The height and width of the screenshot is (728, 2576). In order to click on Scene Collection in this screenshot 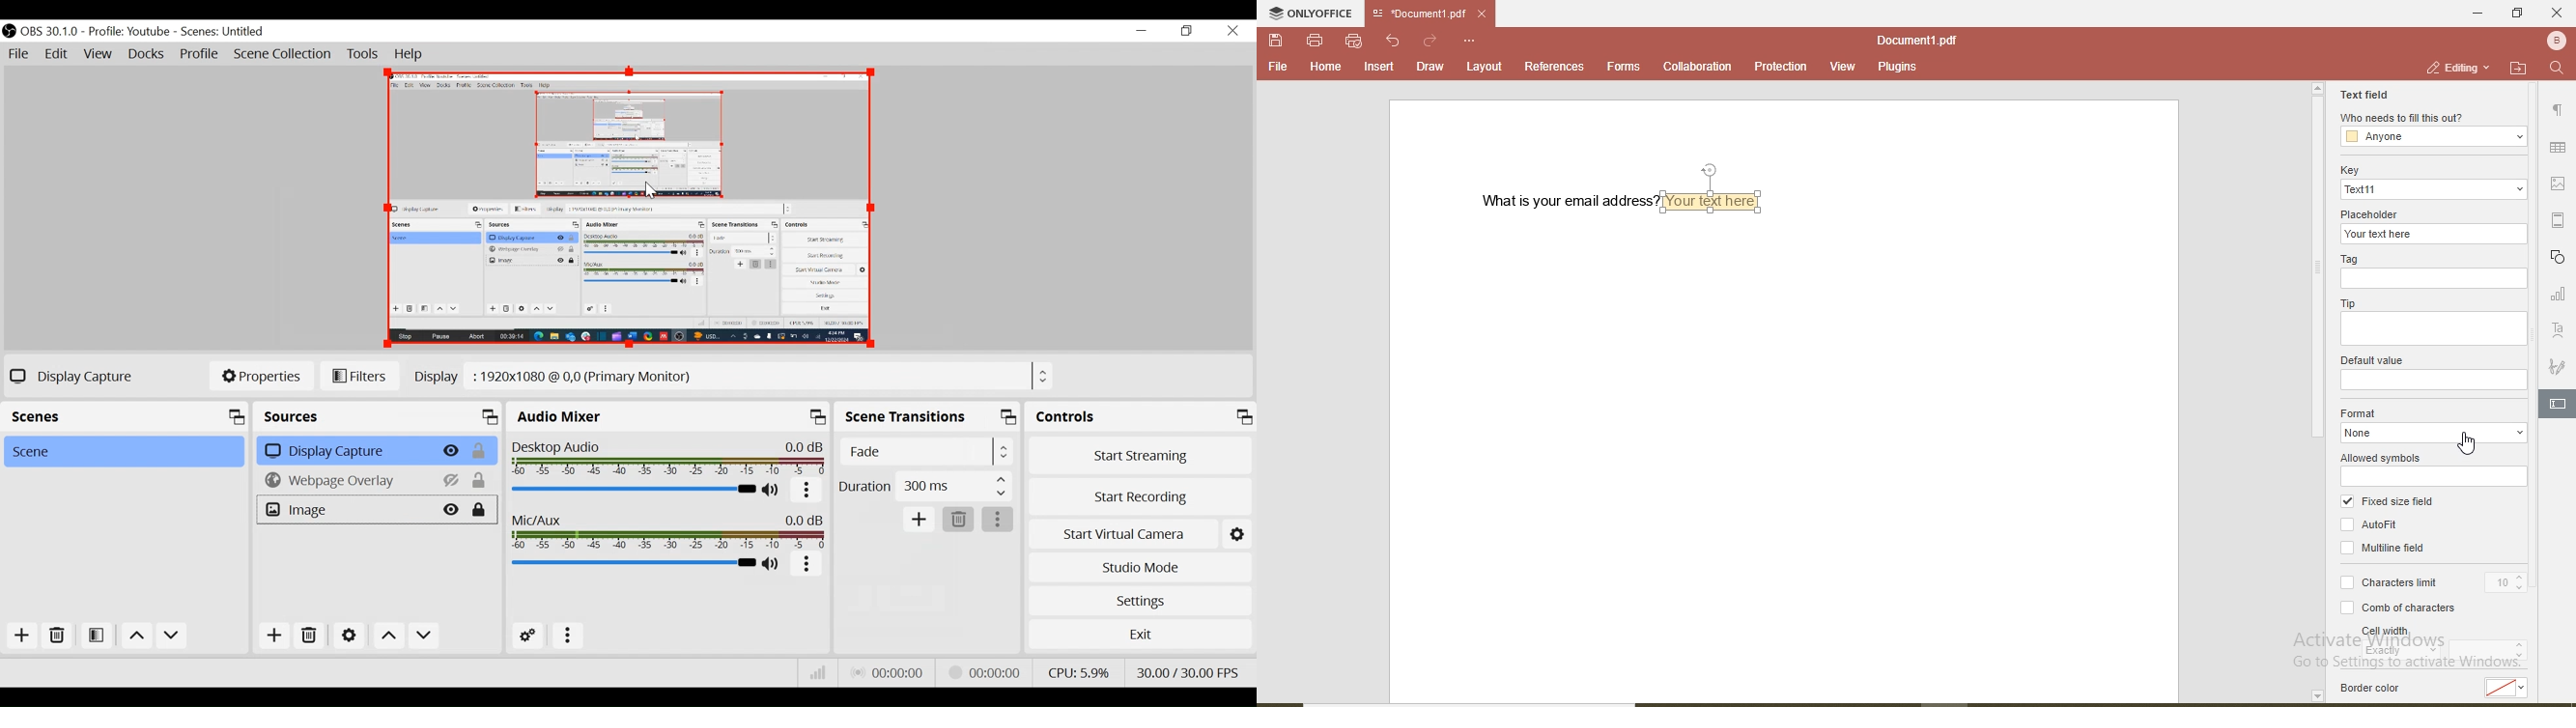, I will do `click(285, 54)`.